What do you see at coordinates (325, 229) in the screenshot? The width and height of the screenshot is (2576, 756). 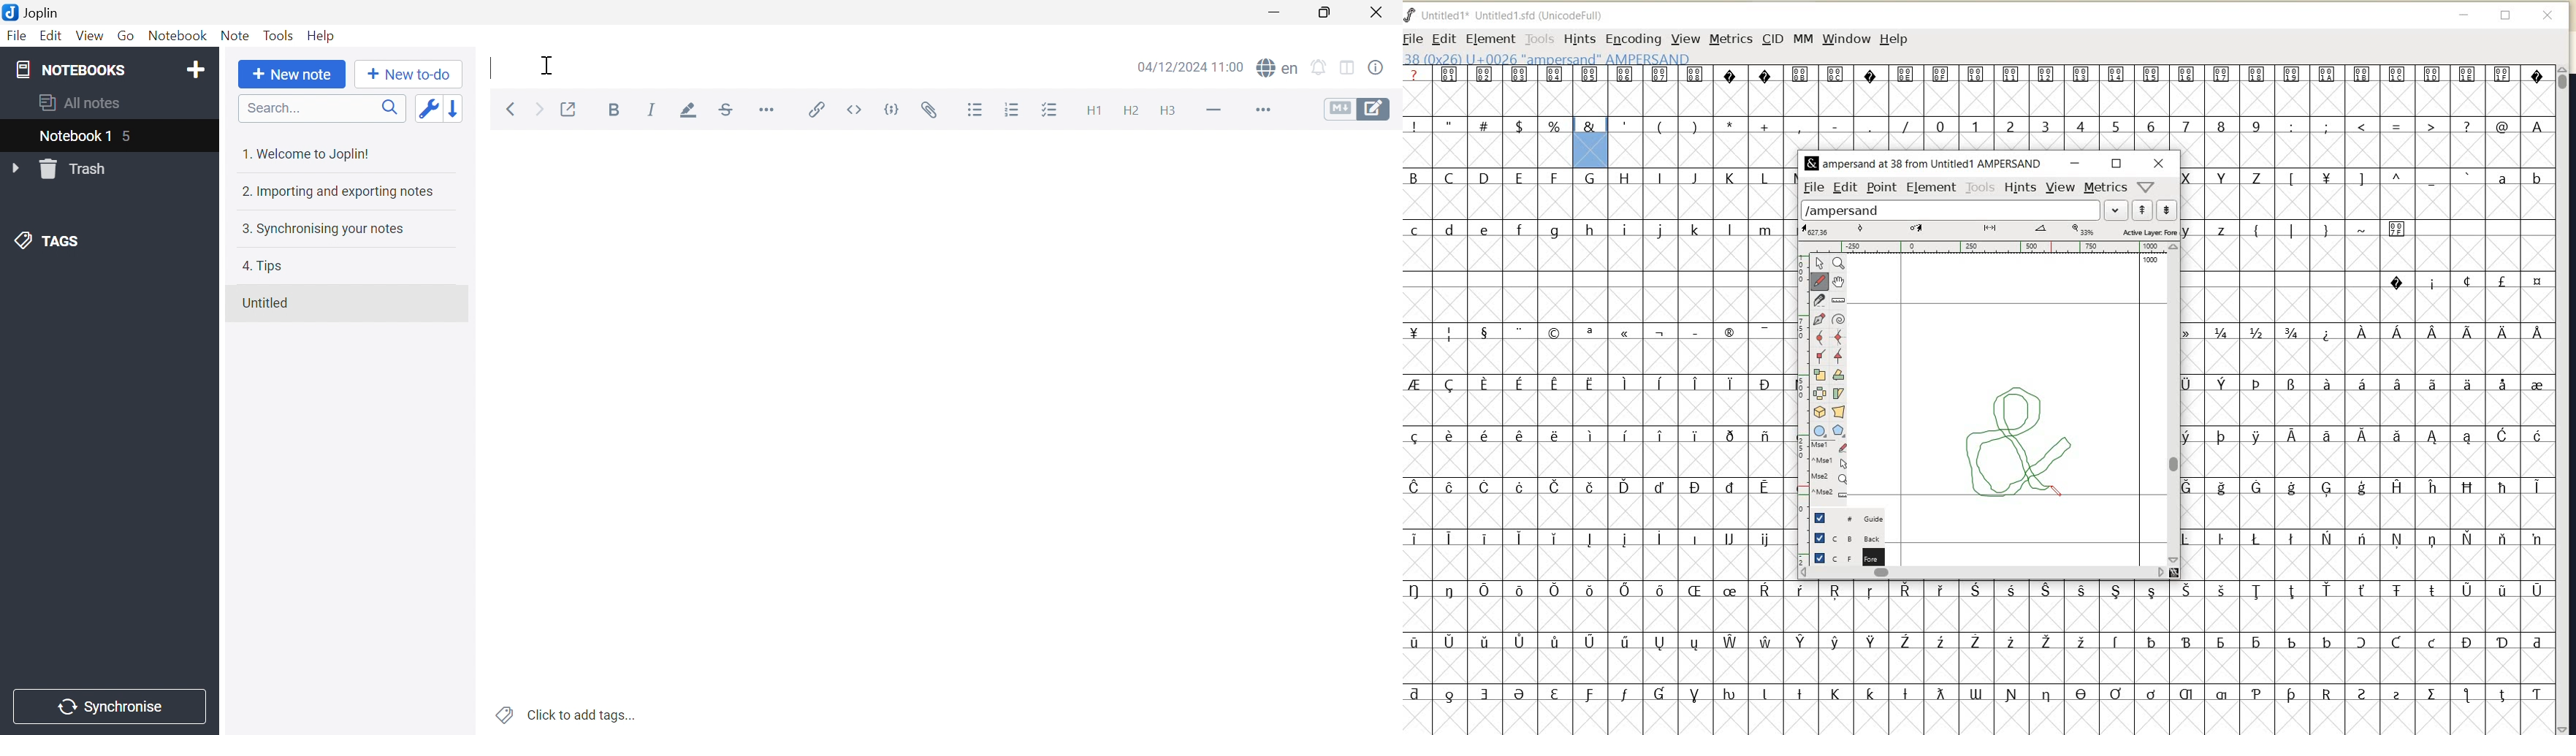 I see `3. Synchronising your notes` at bounding box center [325, 229].